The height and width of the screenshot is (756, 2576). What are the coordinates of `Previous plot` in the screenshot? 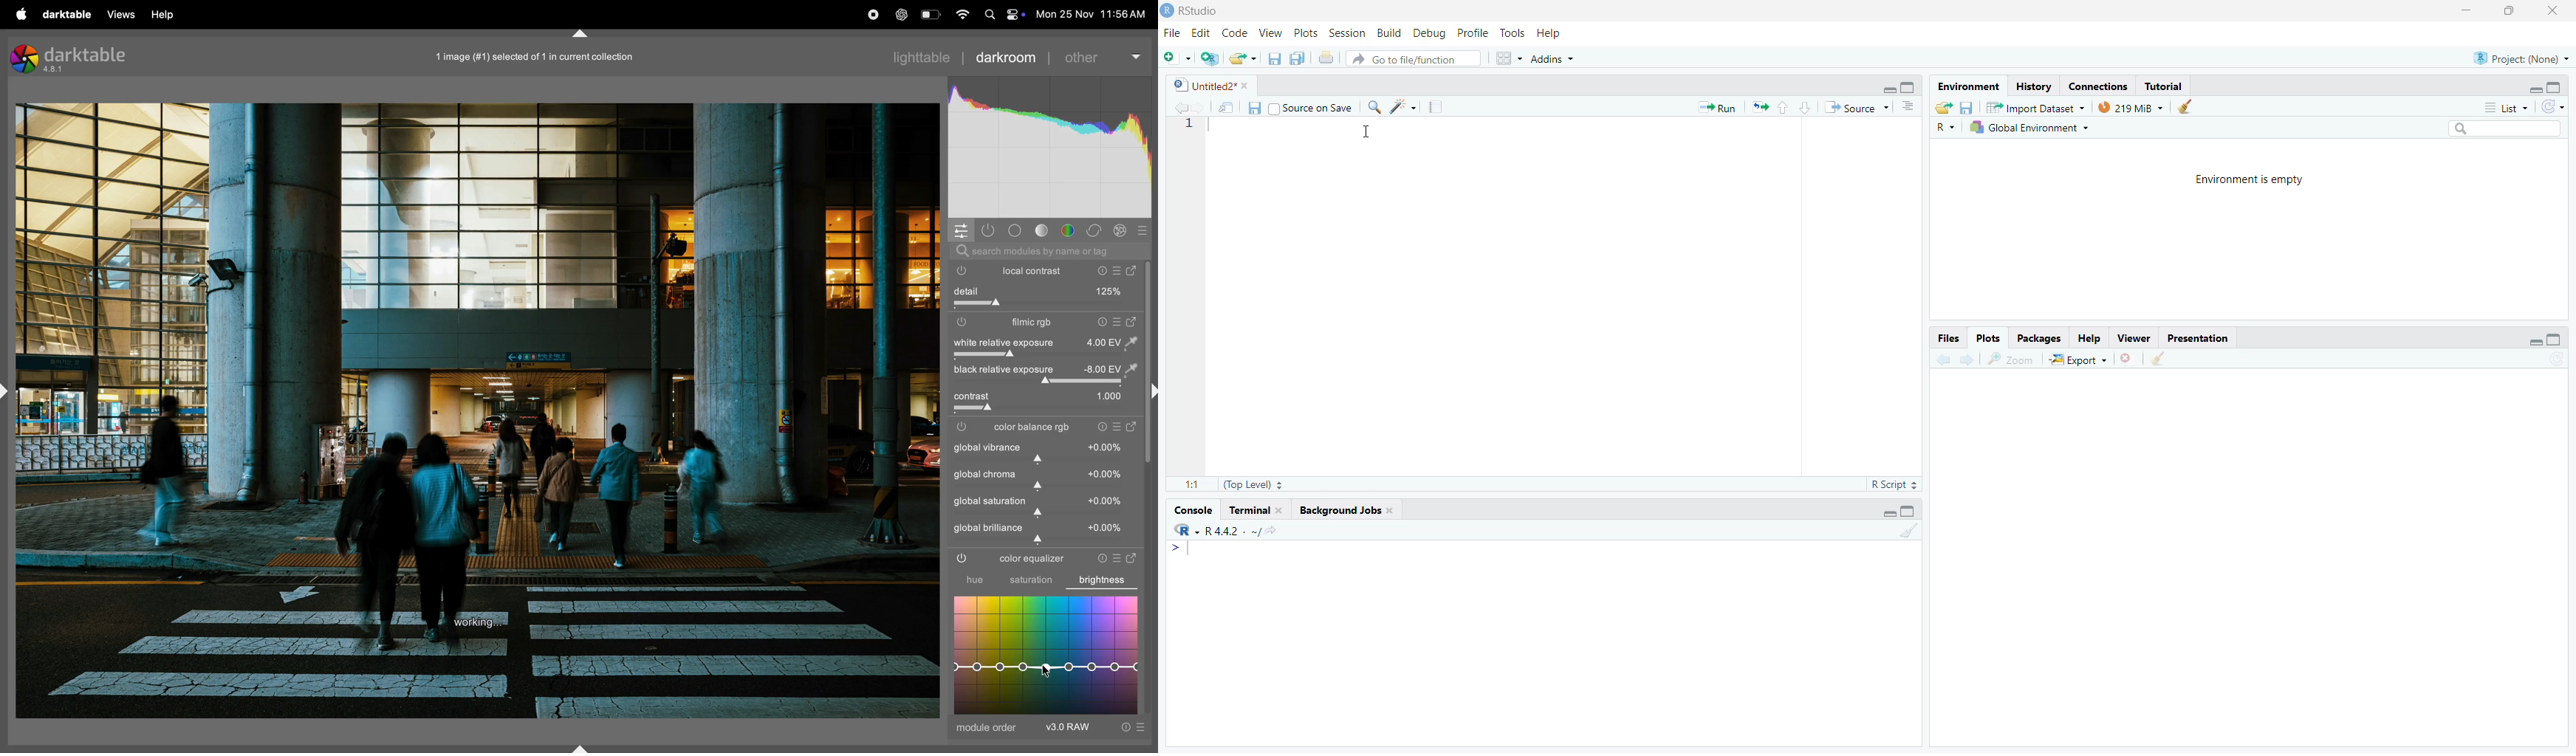 It's located at (1943, 358).